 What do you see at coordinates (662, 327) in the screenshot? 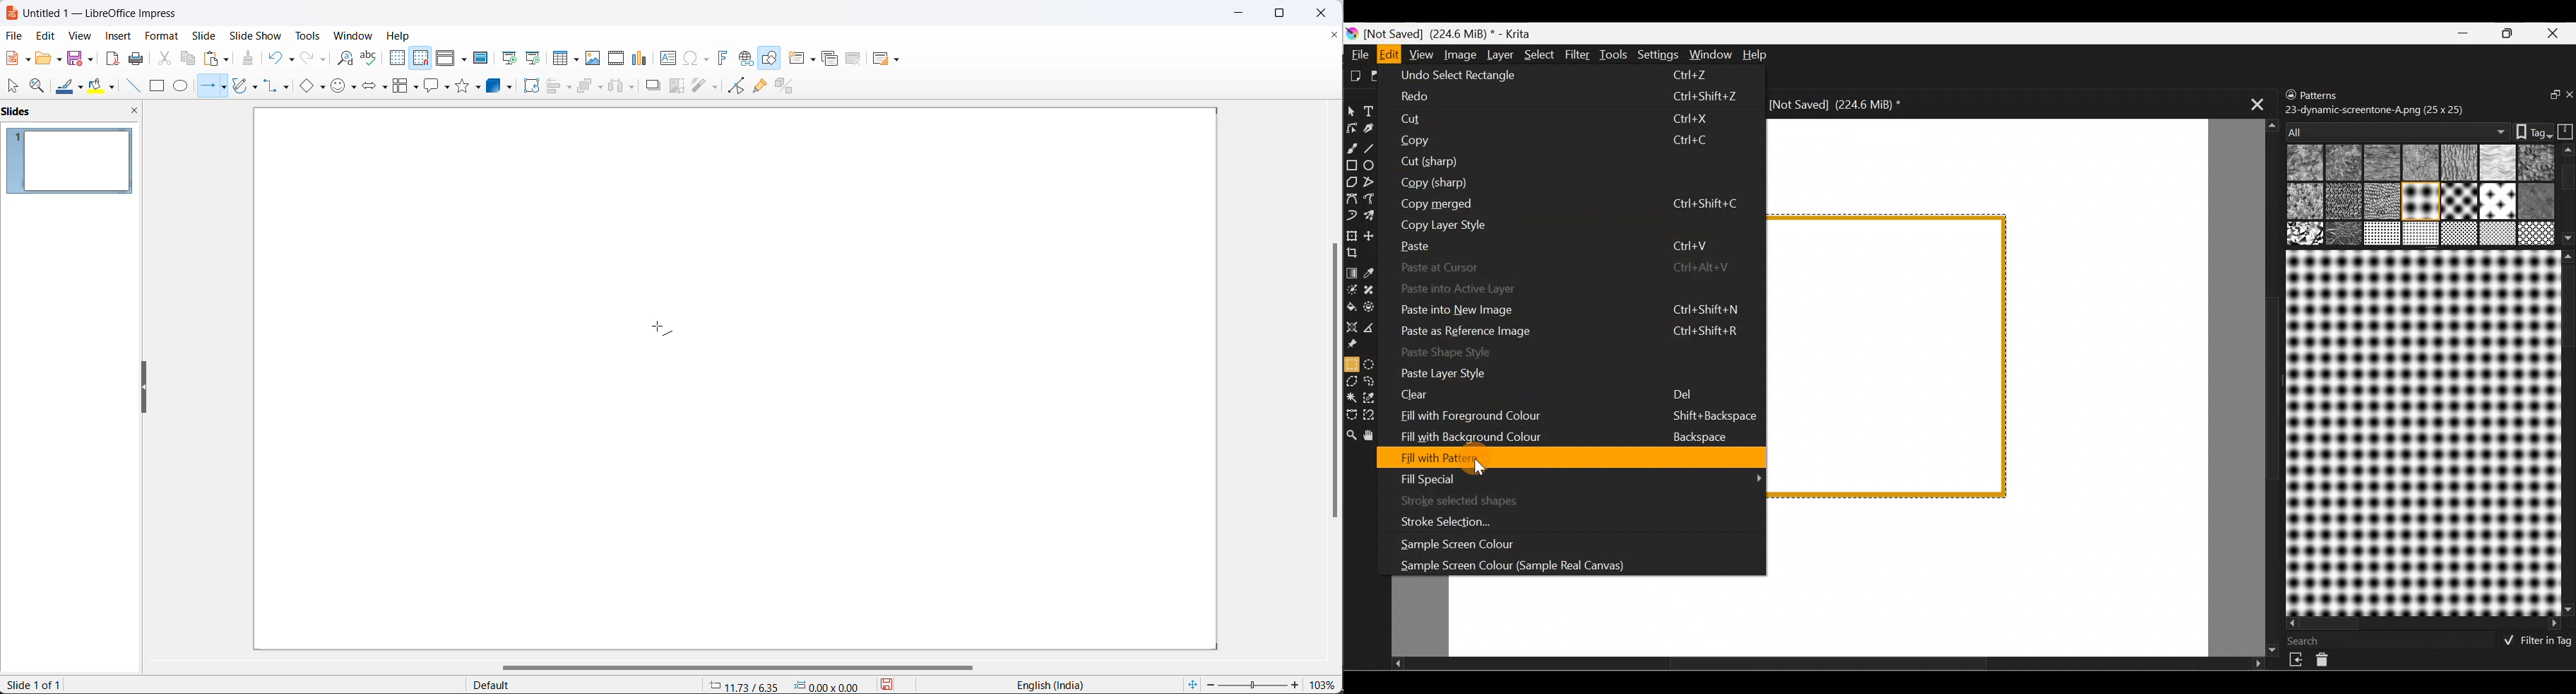
I see `cursor` at bounding box center [662, 327].